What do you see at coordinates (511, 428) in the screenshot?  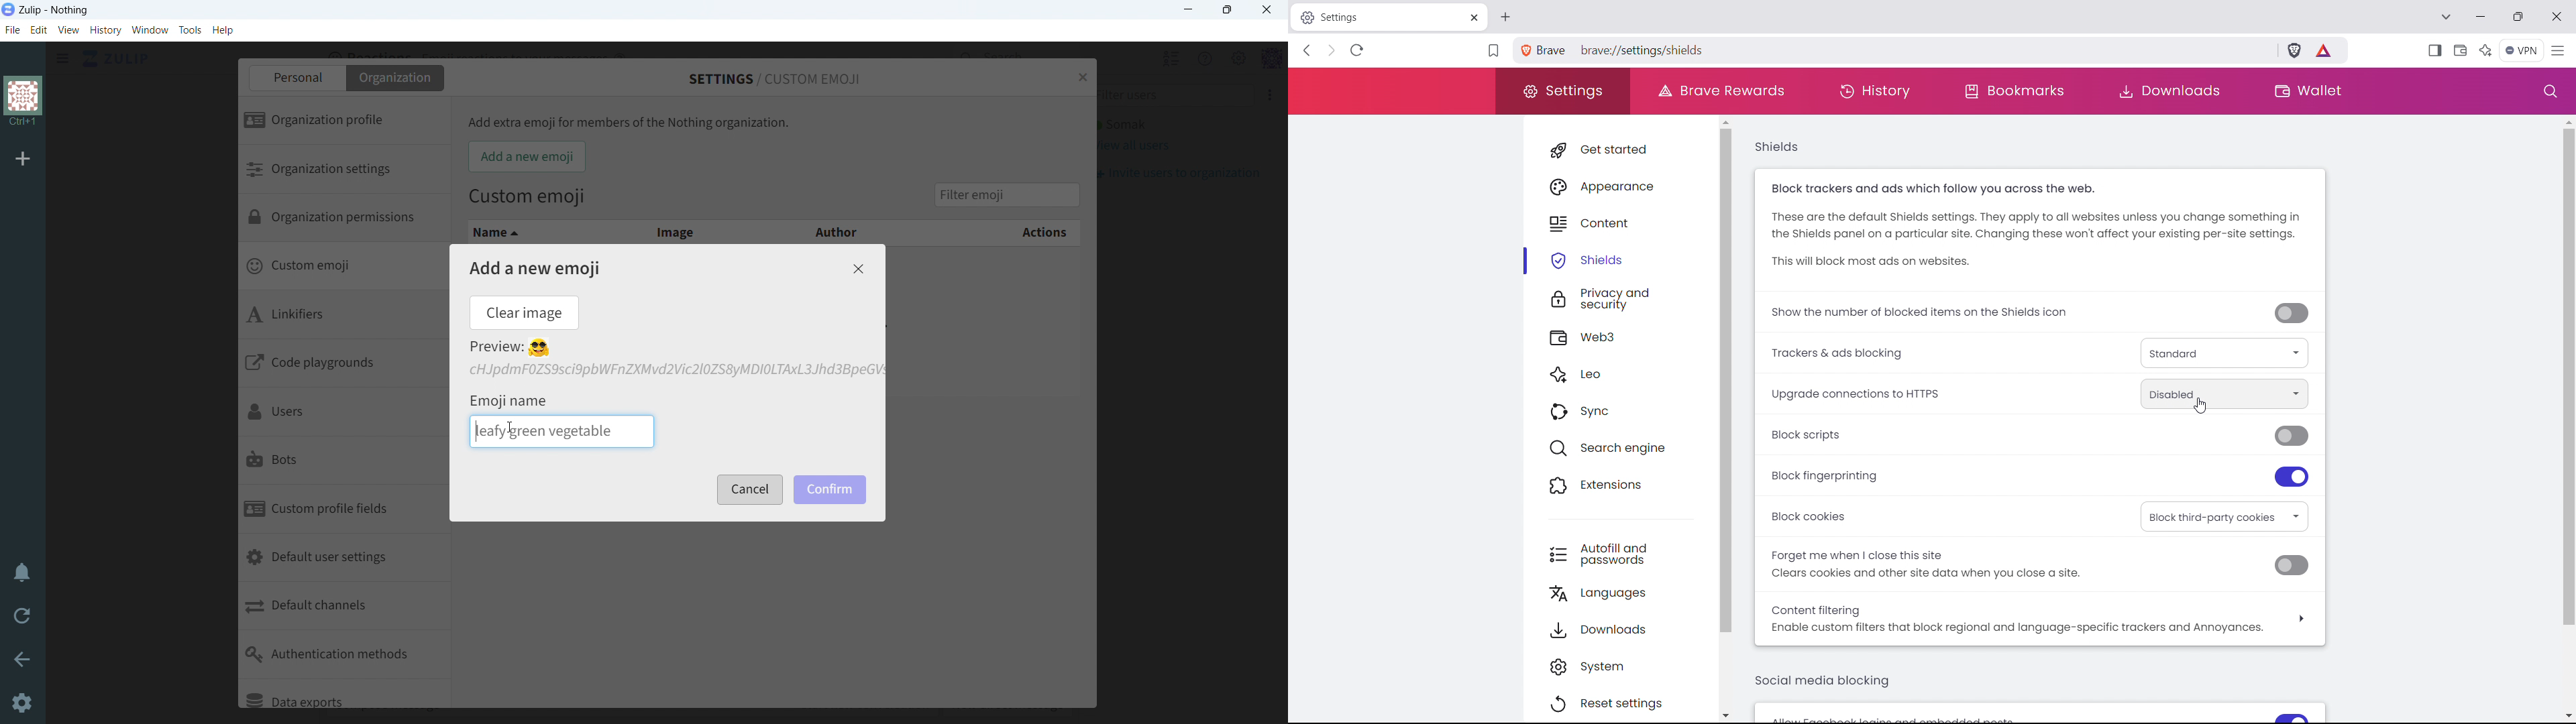 I see `cursor` at bounding box center [511, 428].